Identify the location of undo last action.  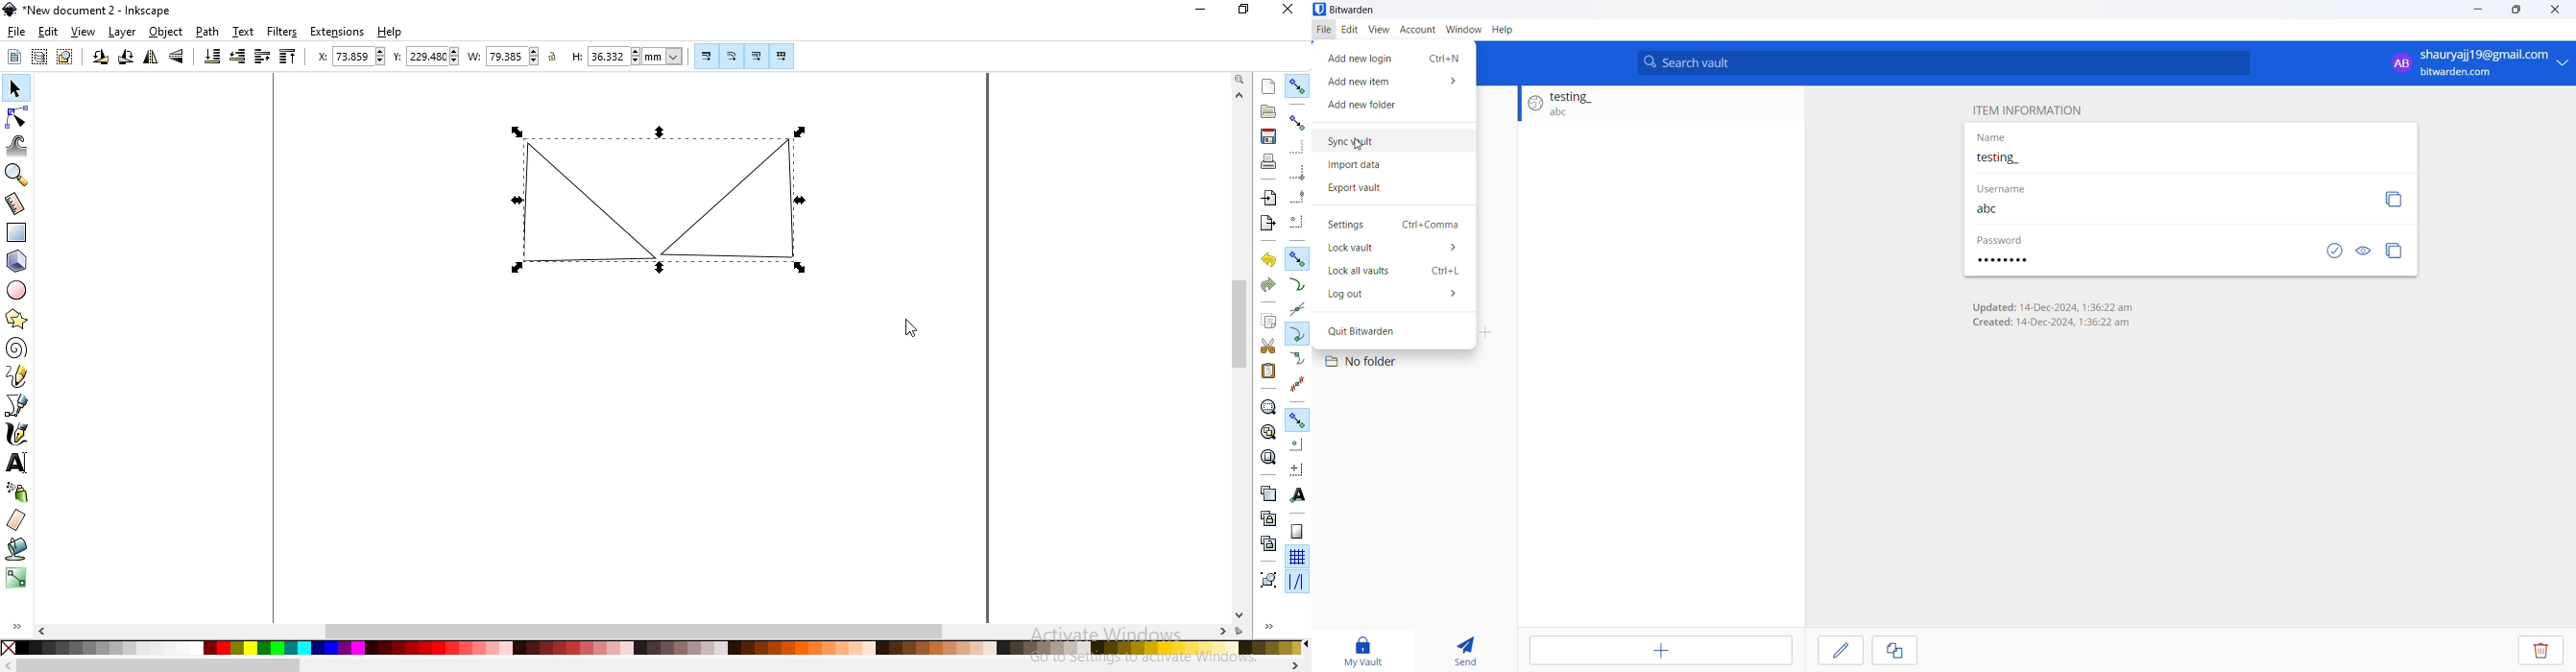
(1270, 261).